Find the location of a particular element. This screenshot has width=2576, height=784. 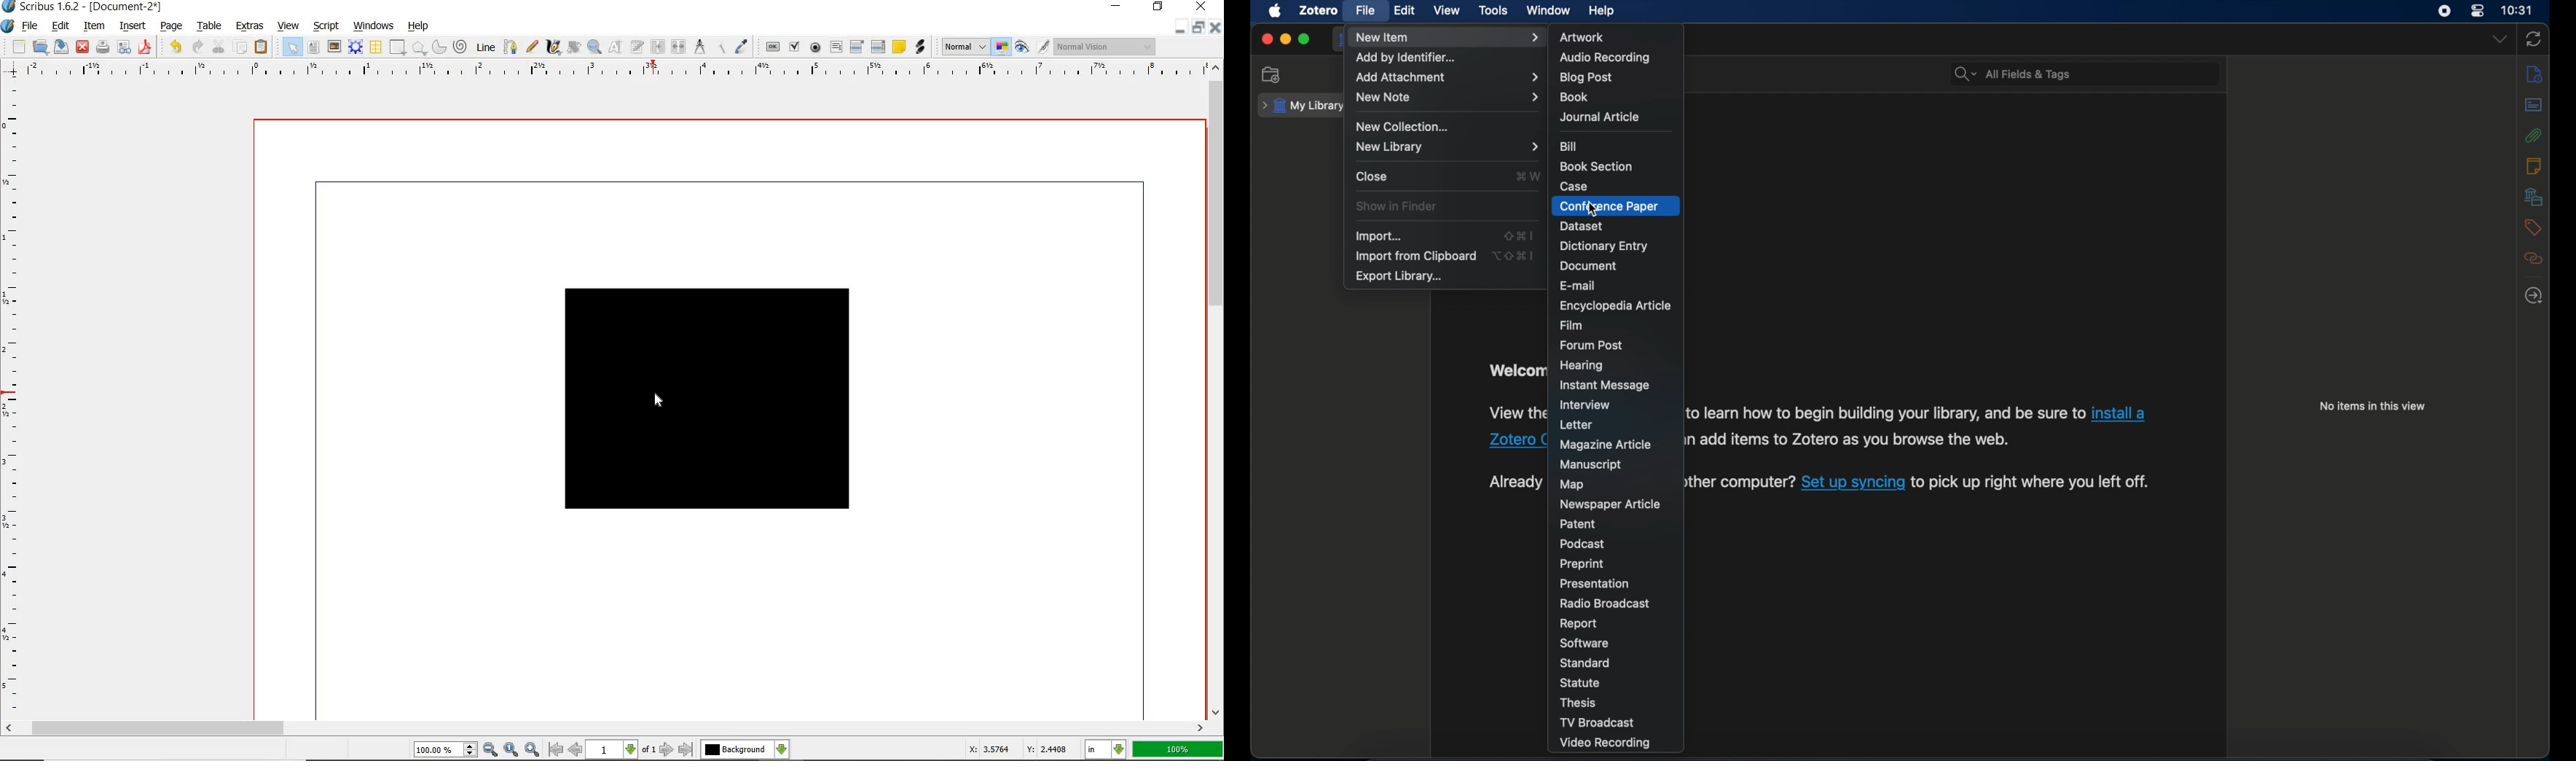

minimize is located at coordinates (1284, 39).